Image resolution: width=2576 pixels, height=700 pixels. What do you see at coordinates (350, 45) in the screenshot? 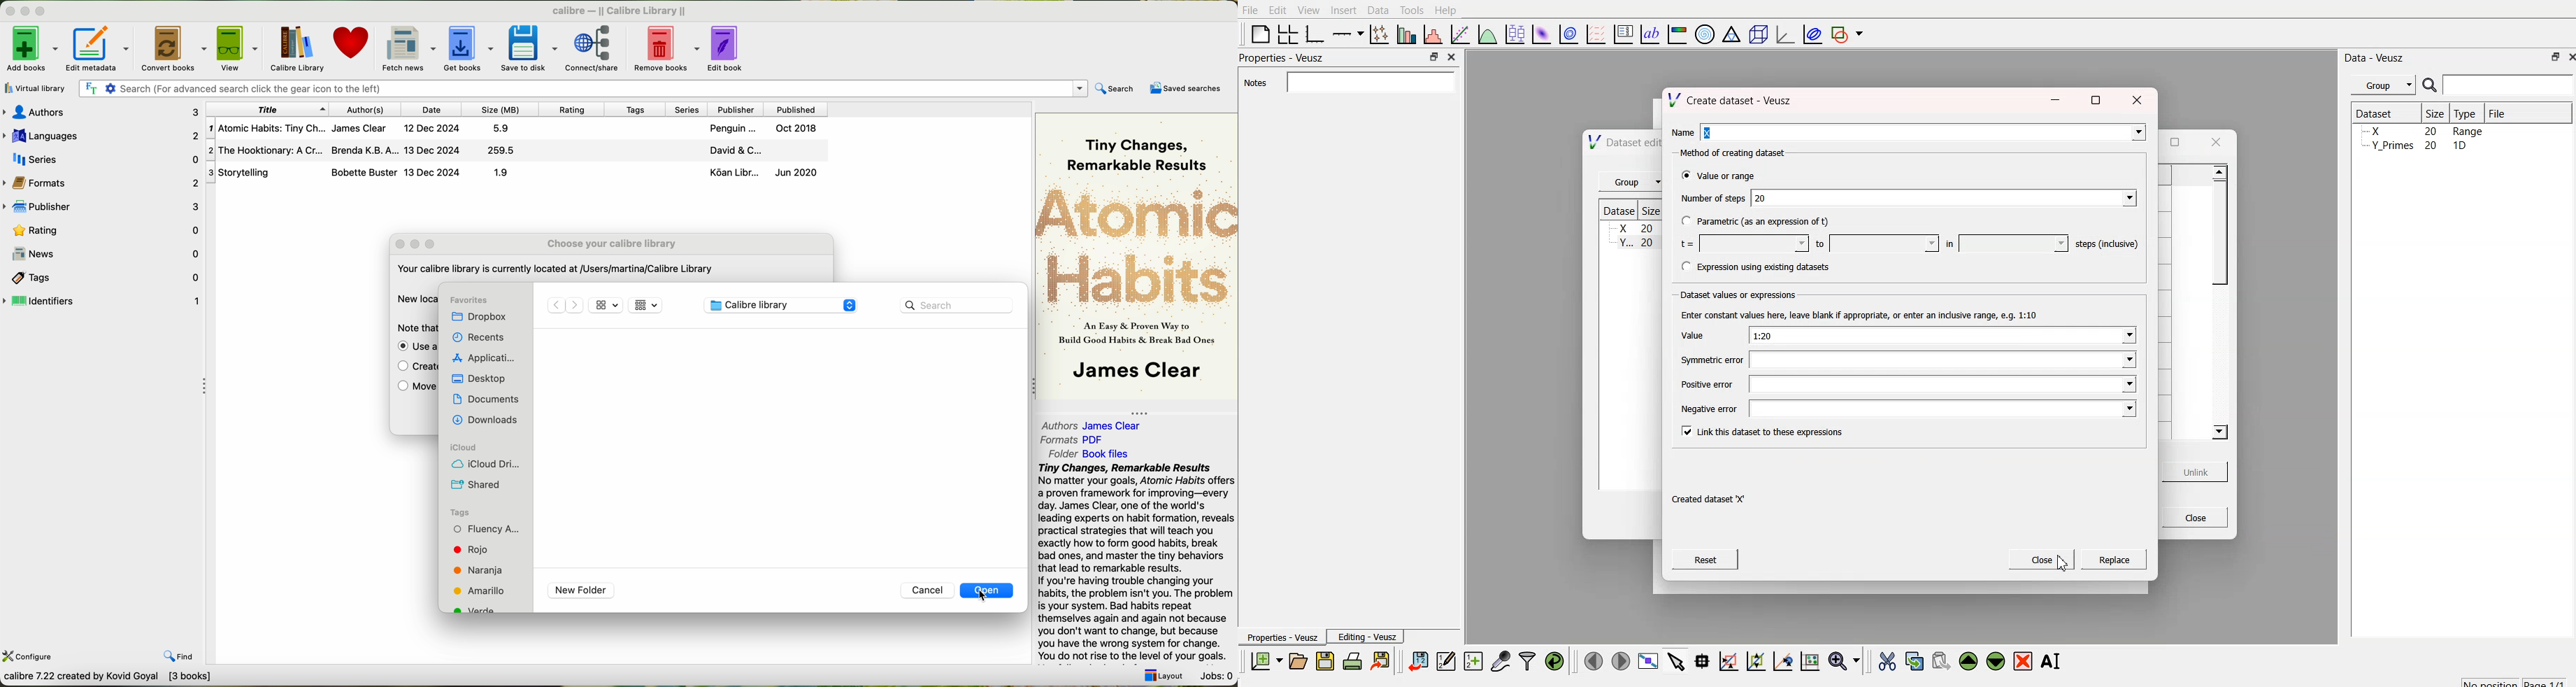
I see `donate` at bounding box center [350, 45].